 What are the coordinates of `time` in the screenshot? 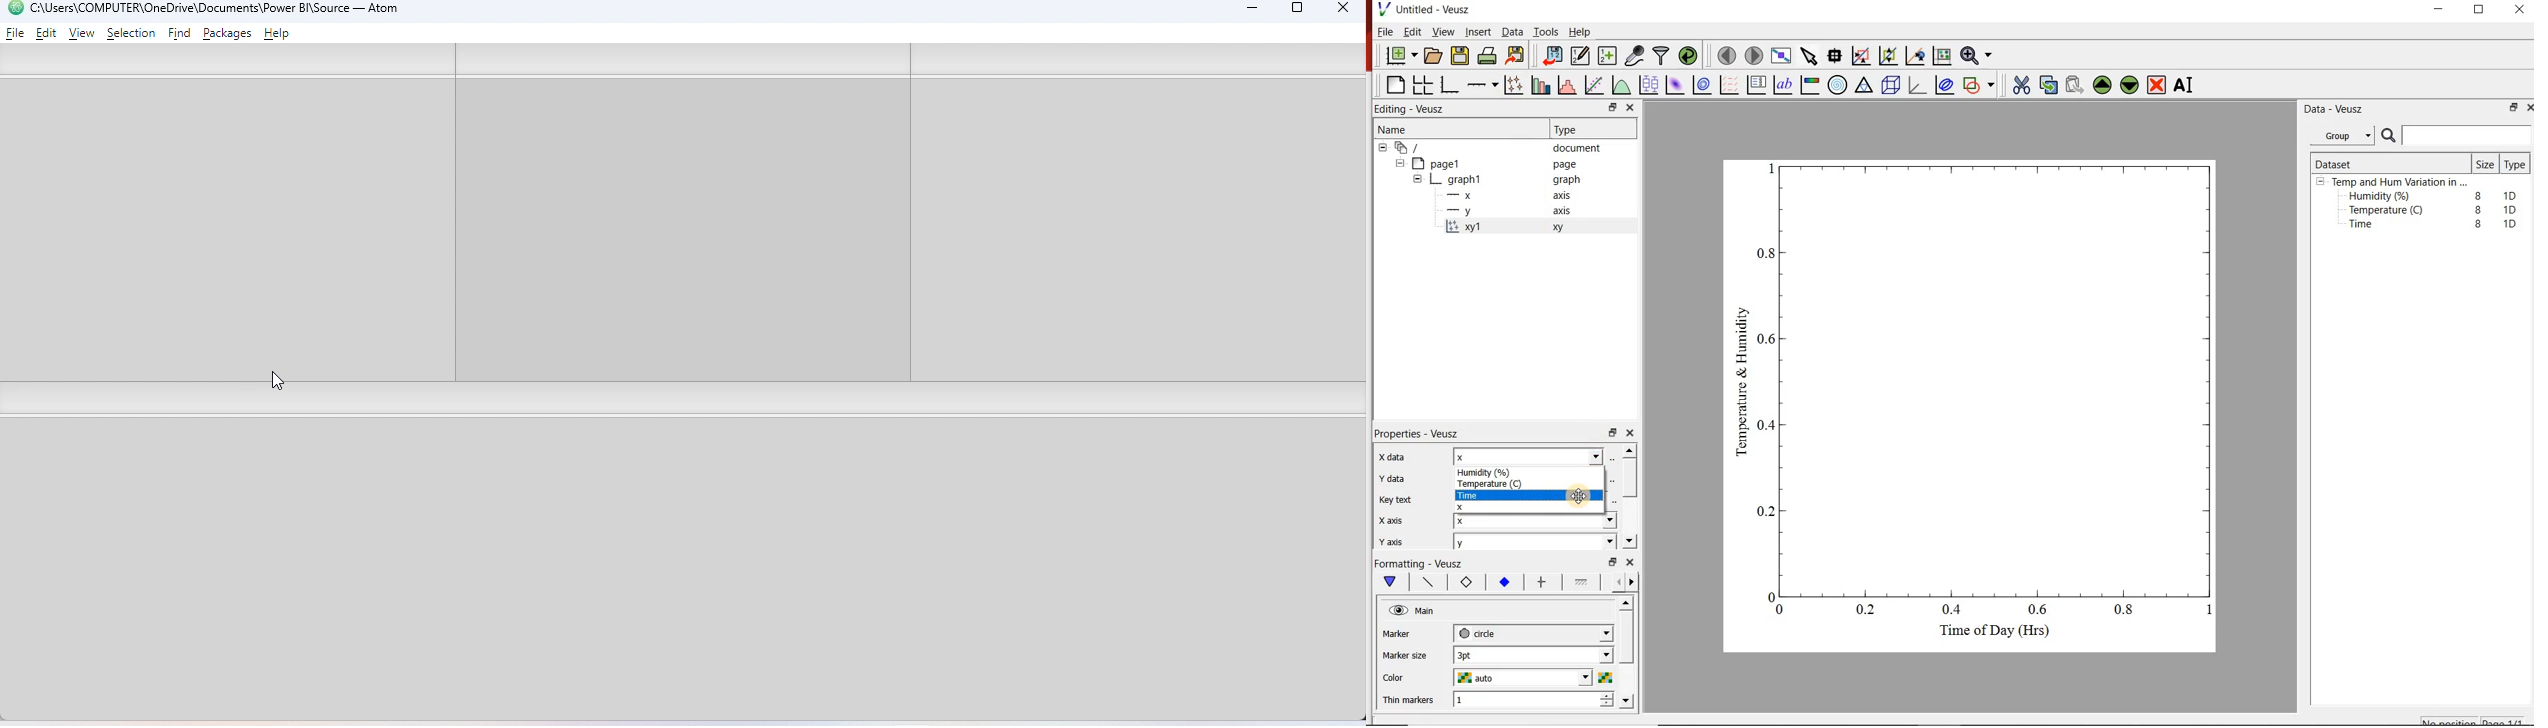 It's located at (1485, 494).